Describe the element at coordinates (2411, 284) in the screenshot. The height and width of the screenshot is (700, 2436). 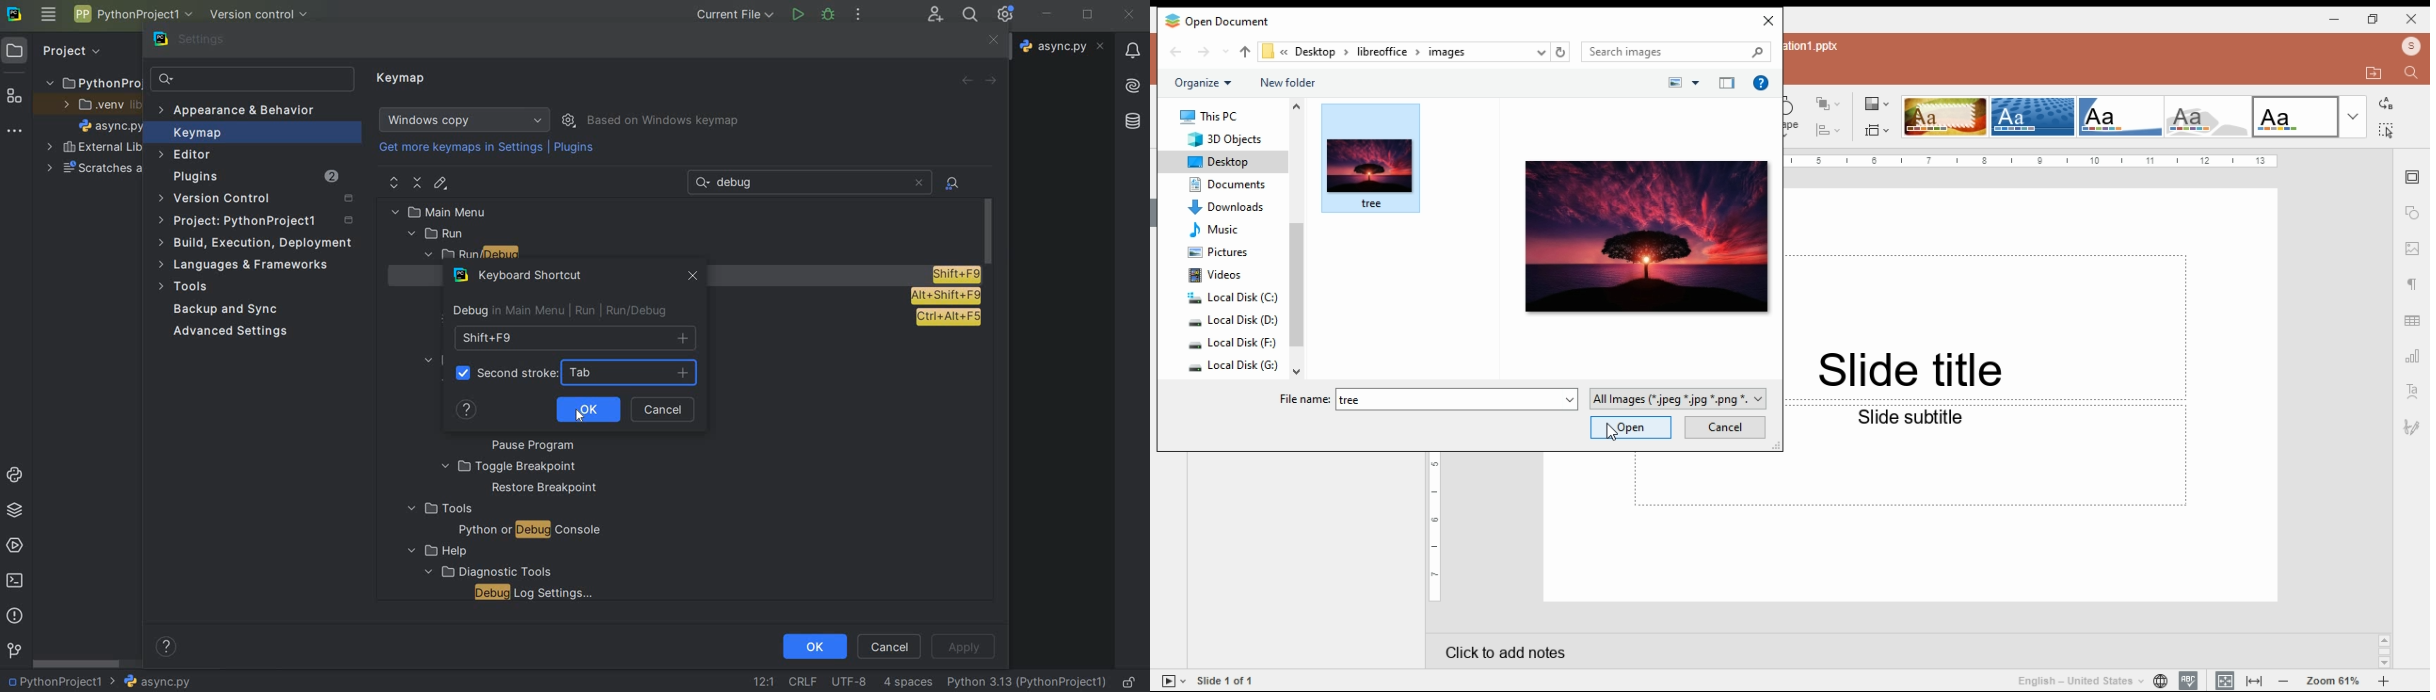
I see `paragraph settings` at that location.